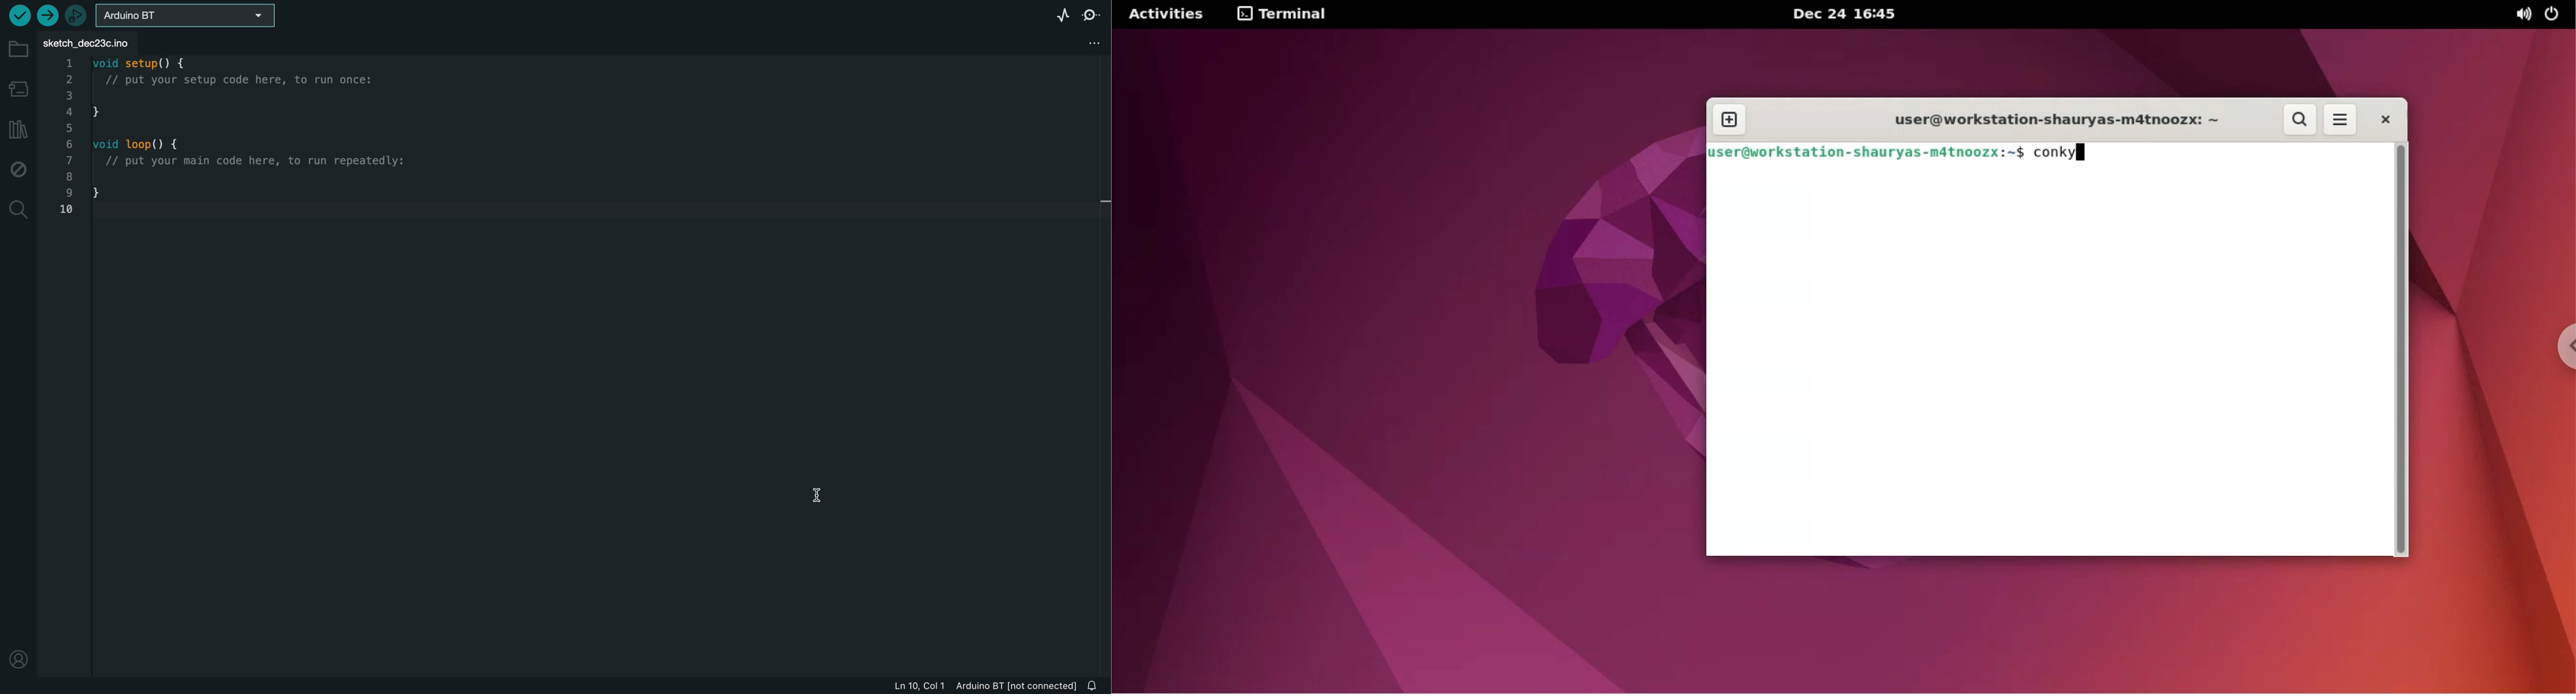 This screenshot has height=700, width=2576. I want to click on command to run conky, so click(2062, 154).